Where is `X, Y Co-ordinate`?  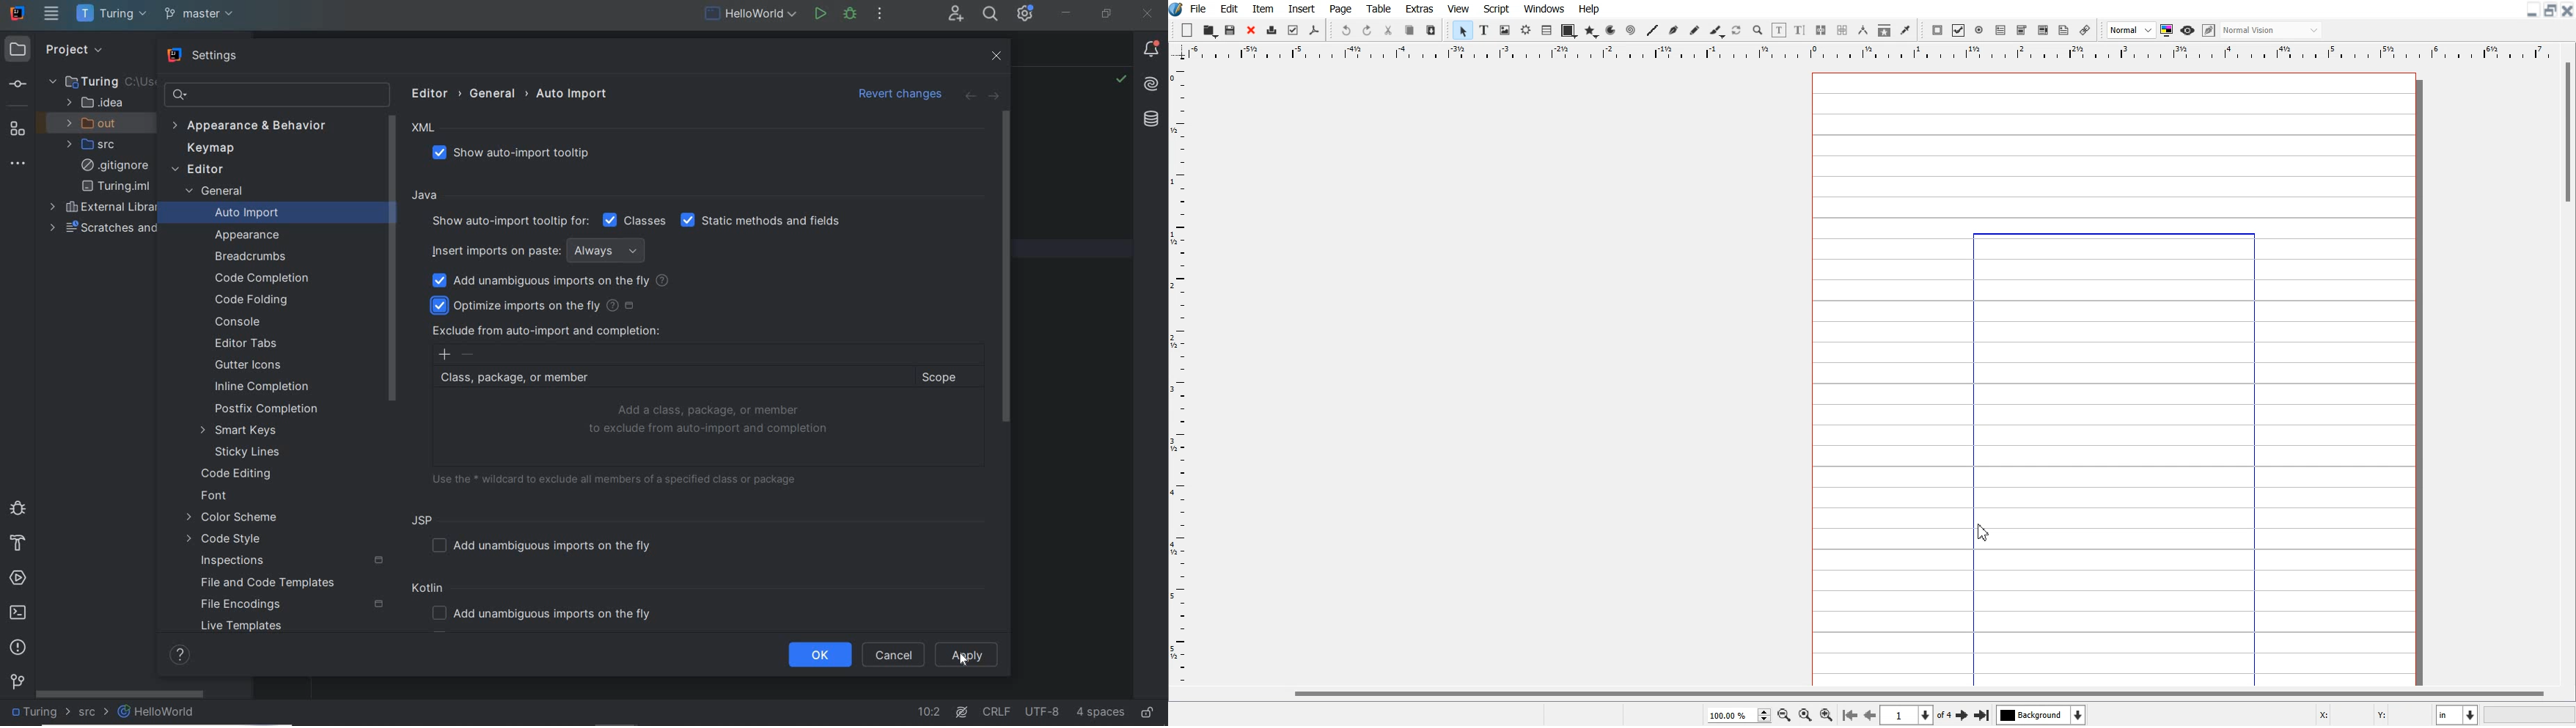 X, Y Co-ordinate is located at coordinates (2373, 714).